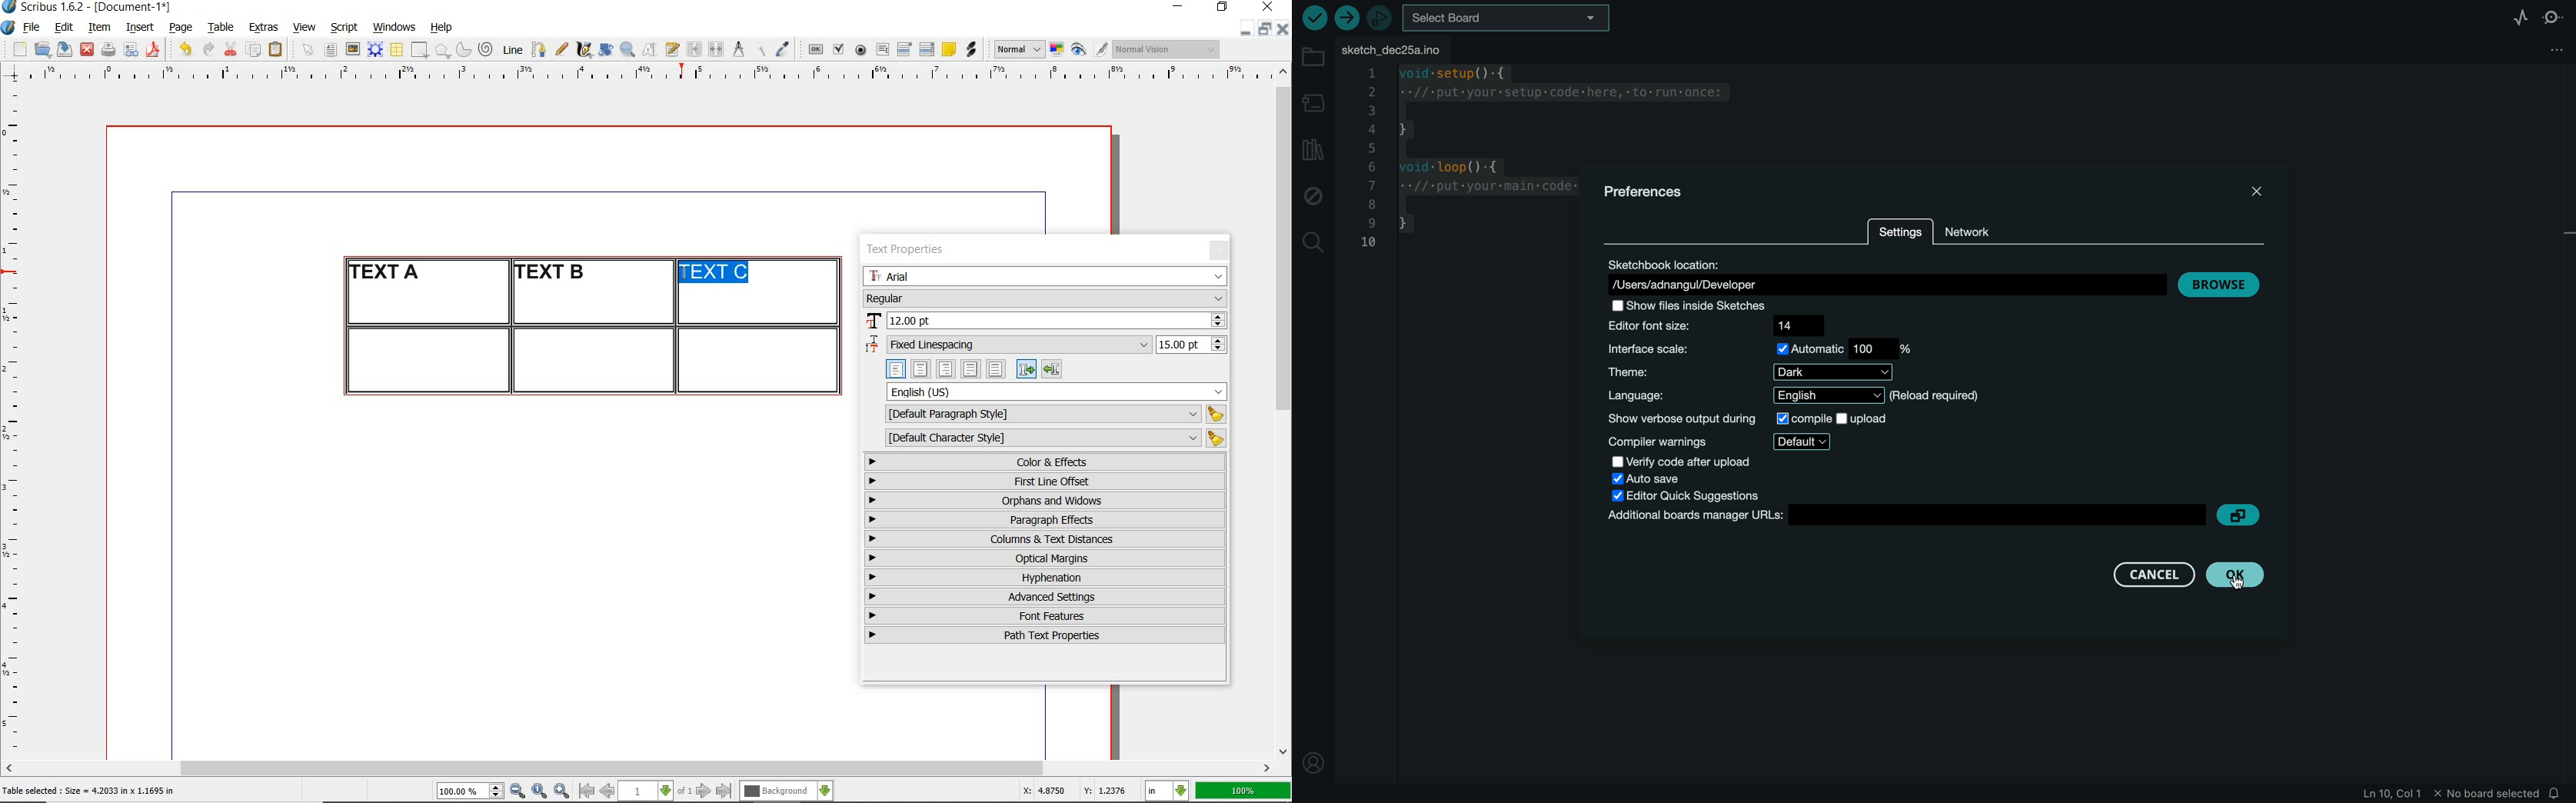  What do you see at coordinates (1244, 791) in the screenshot?
I see `100%` at bounding box center [1244, 791].